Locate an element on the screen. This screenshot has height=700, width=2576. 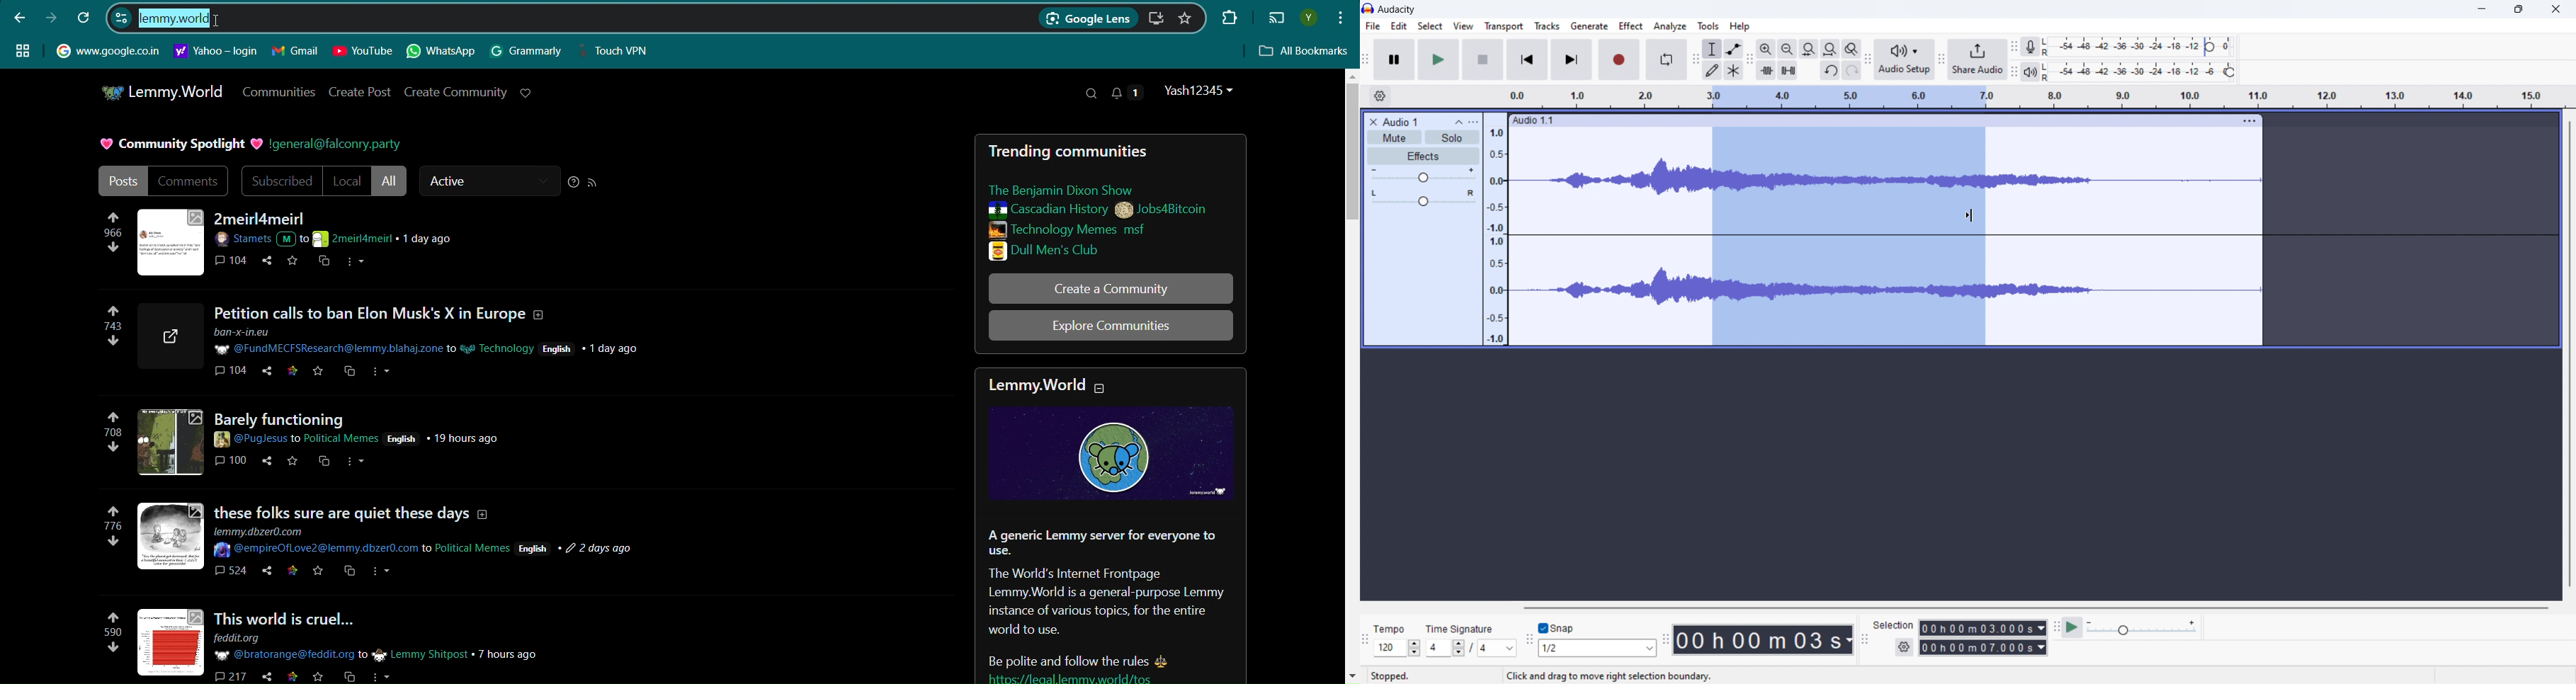
share is located at coordinates (265, 462).